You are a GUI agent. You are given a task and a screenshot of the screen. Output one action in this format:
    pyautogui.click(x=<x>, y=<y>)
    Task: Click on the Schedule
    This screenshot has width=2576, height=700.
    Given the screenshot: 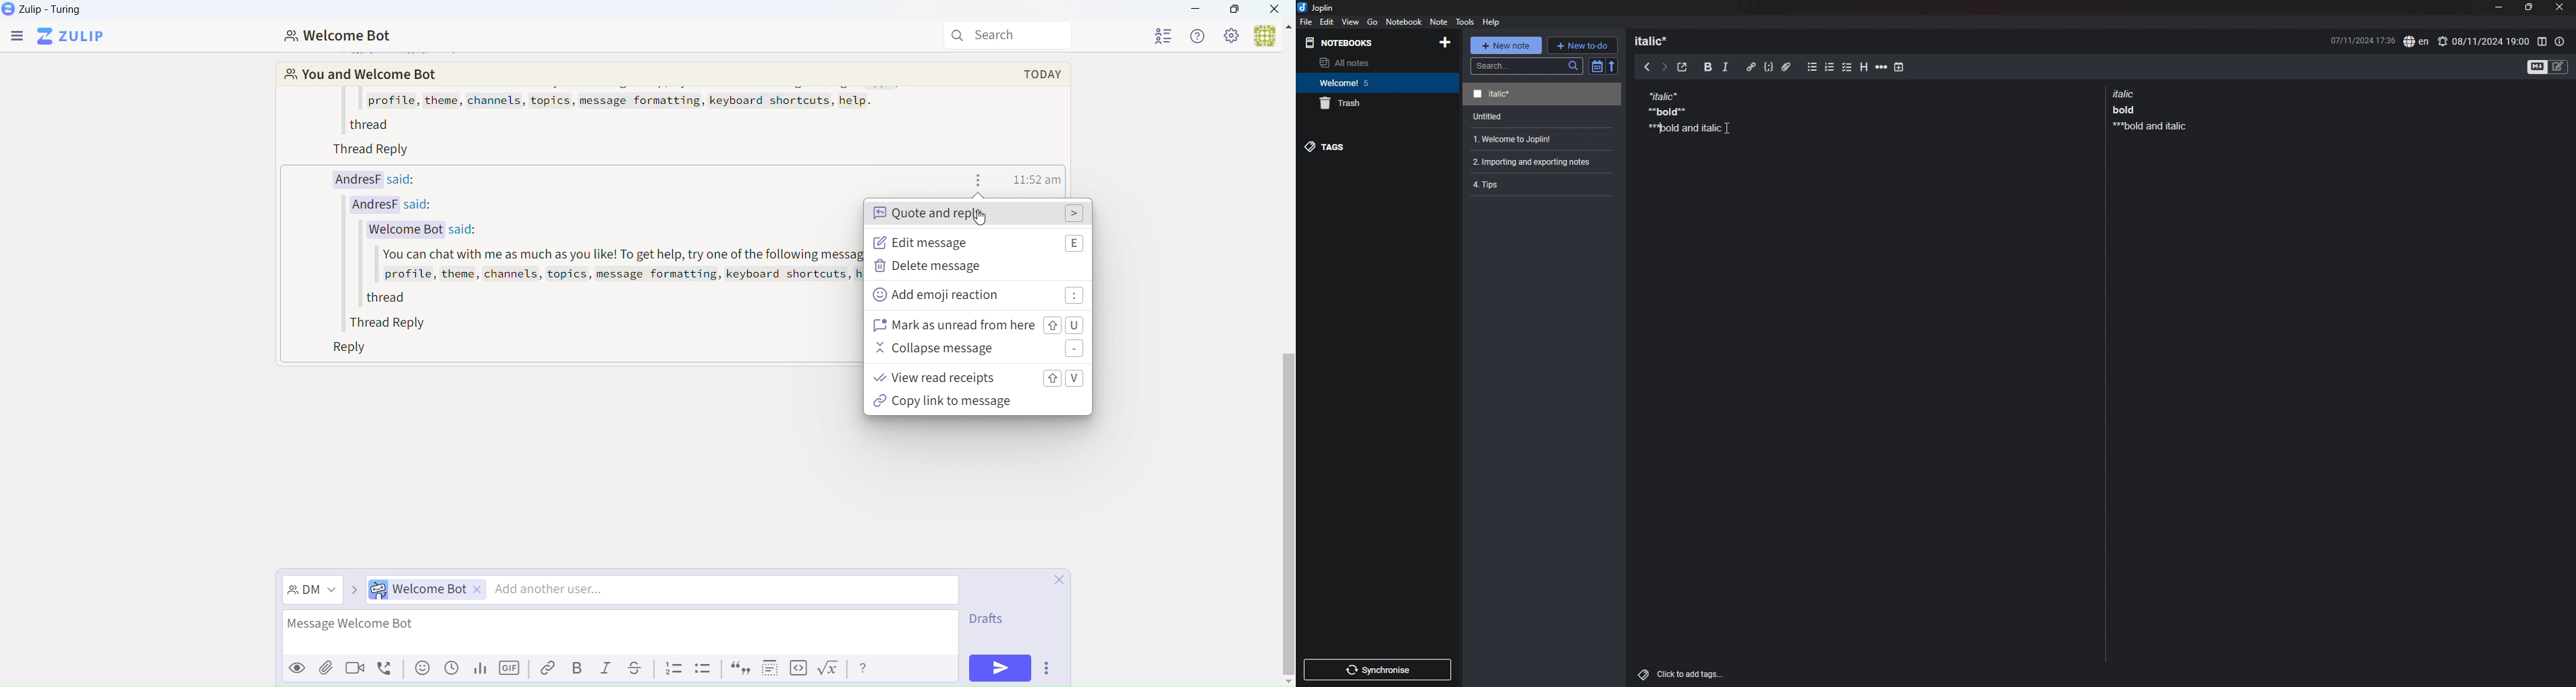 What is the action you would take?
    pyautogui.click(x=451, y=670)
    